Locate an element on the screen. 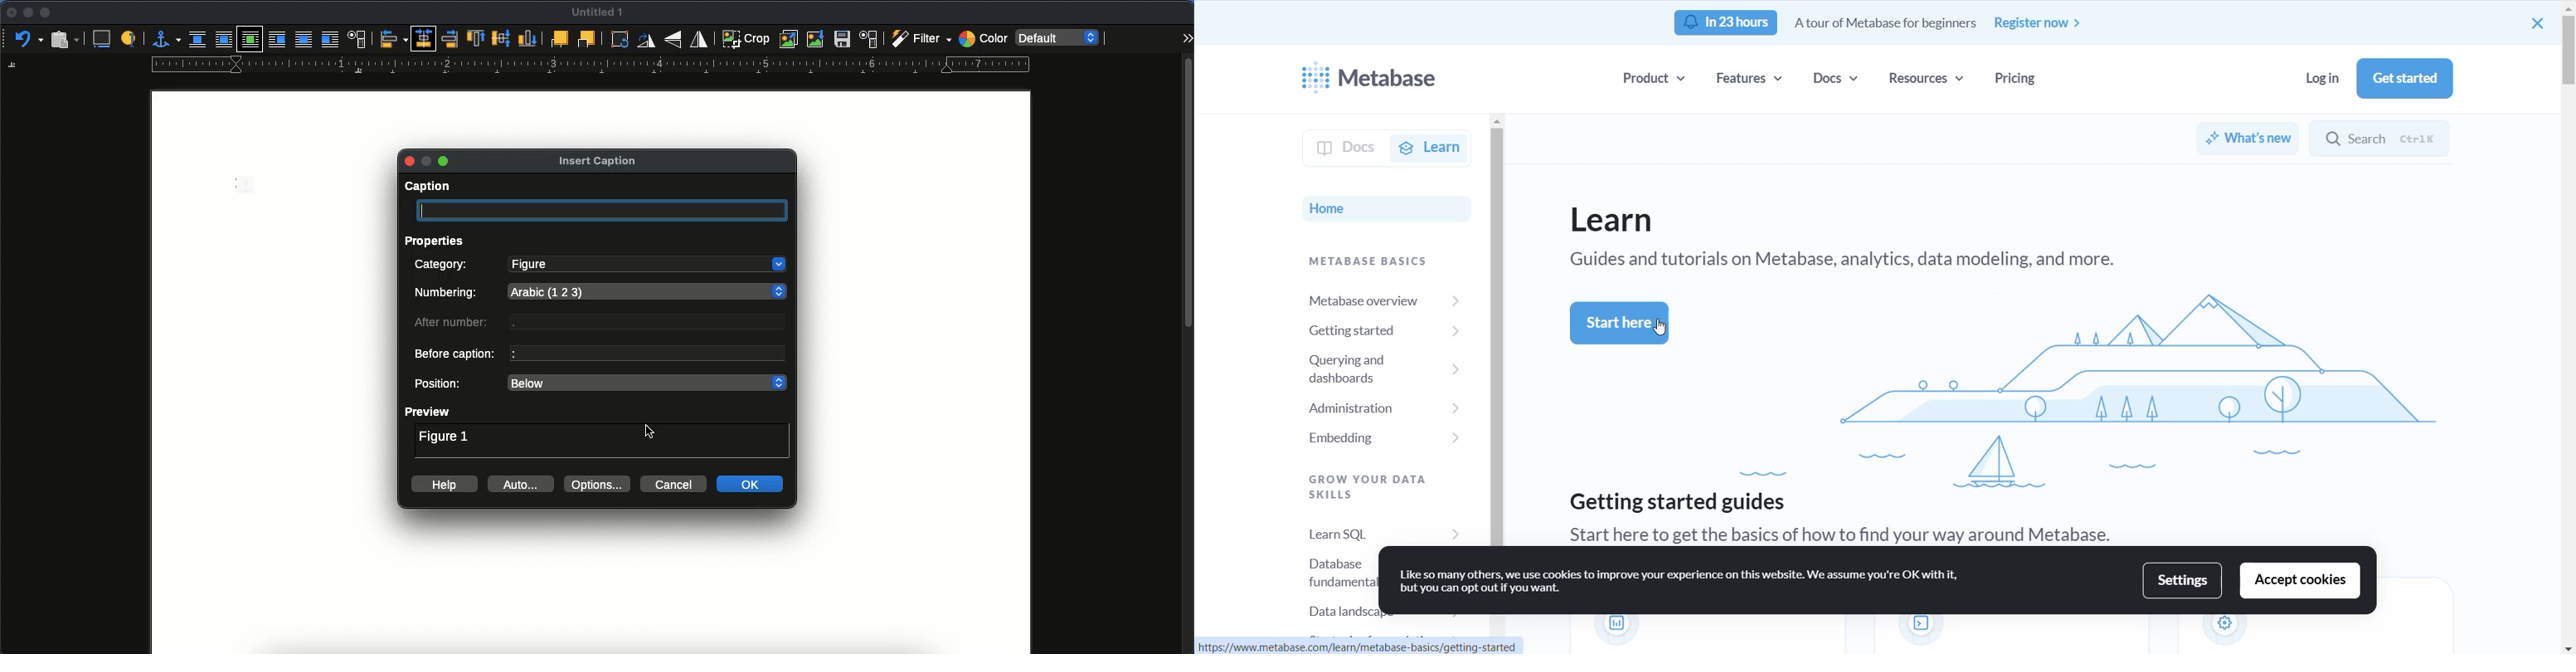 The height and width of the screenshot is (672, 2576). middle to anchor is located at coordinates (503, 39).